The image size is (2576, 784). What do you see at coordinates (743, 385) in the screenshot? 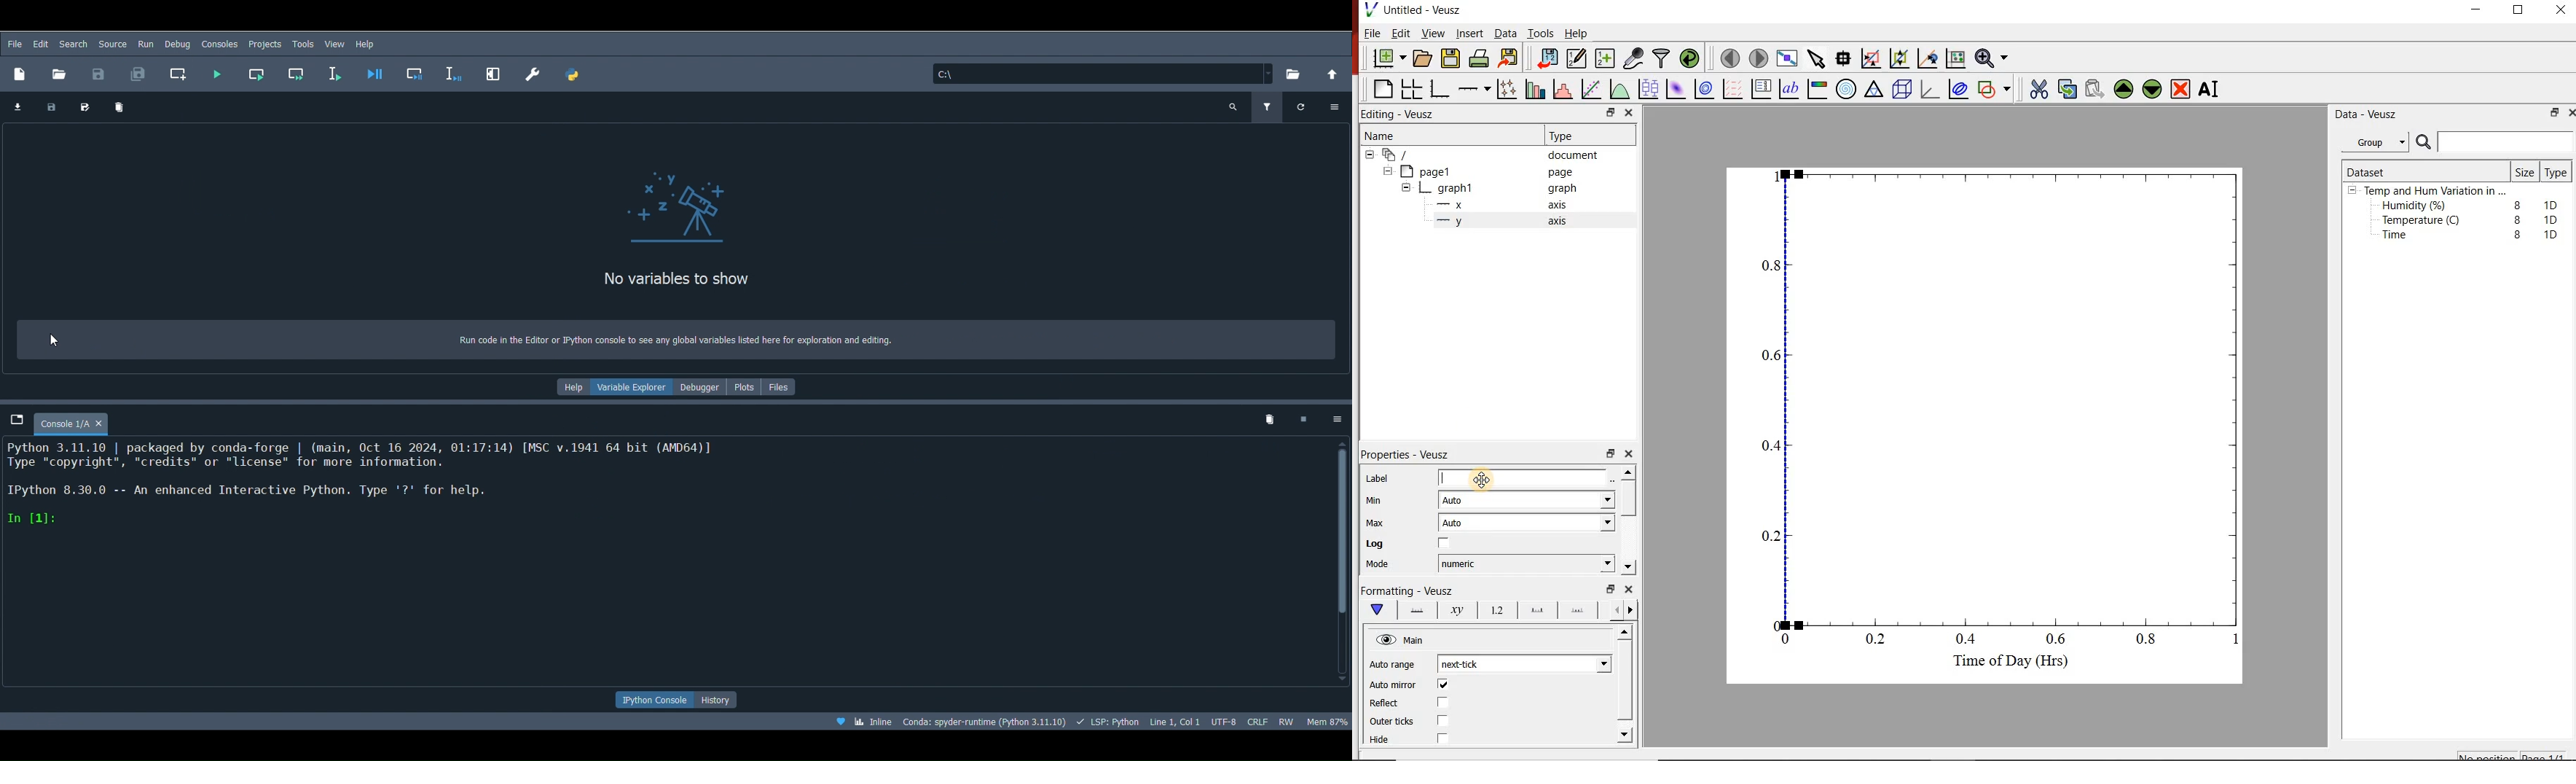
I see `Plots` at bounding box center [743, 385].